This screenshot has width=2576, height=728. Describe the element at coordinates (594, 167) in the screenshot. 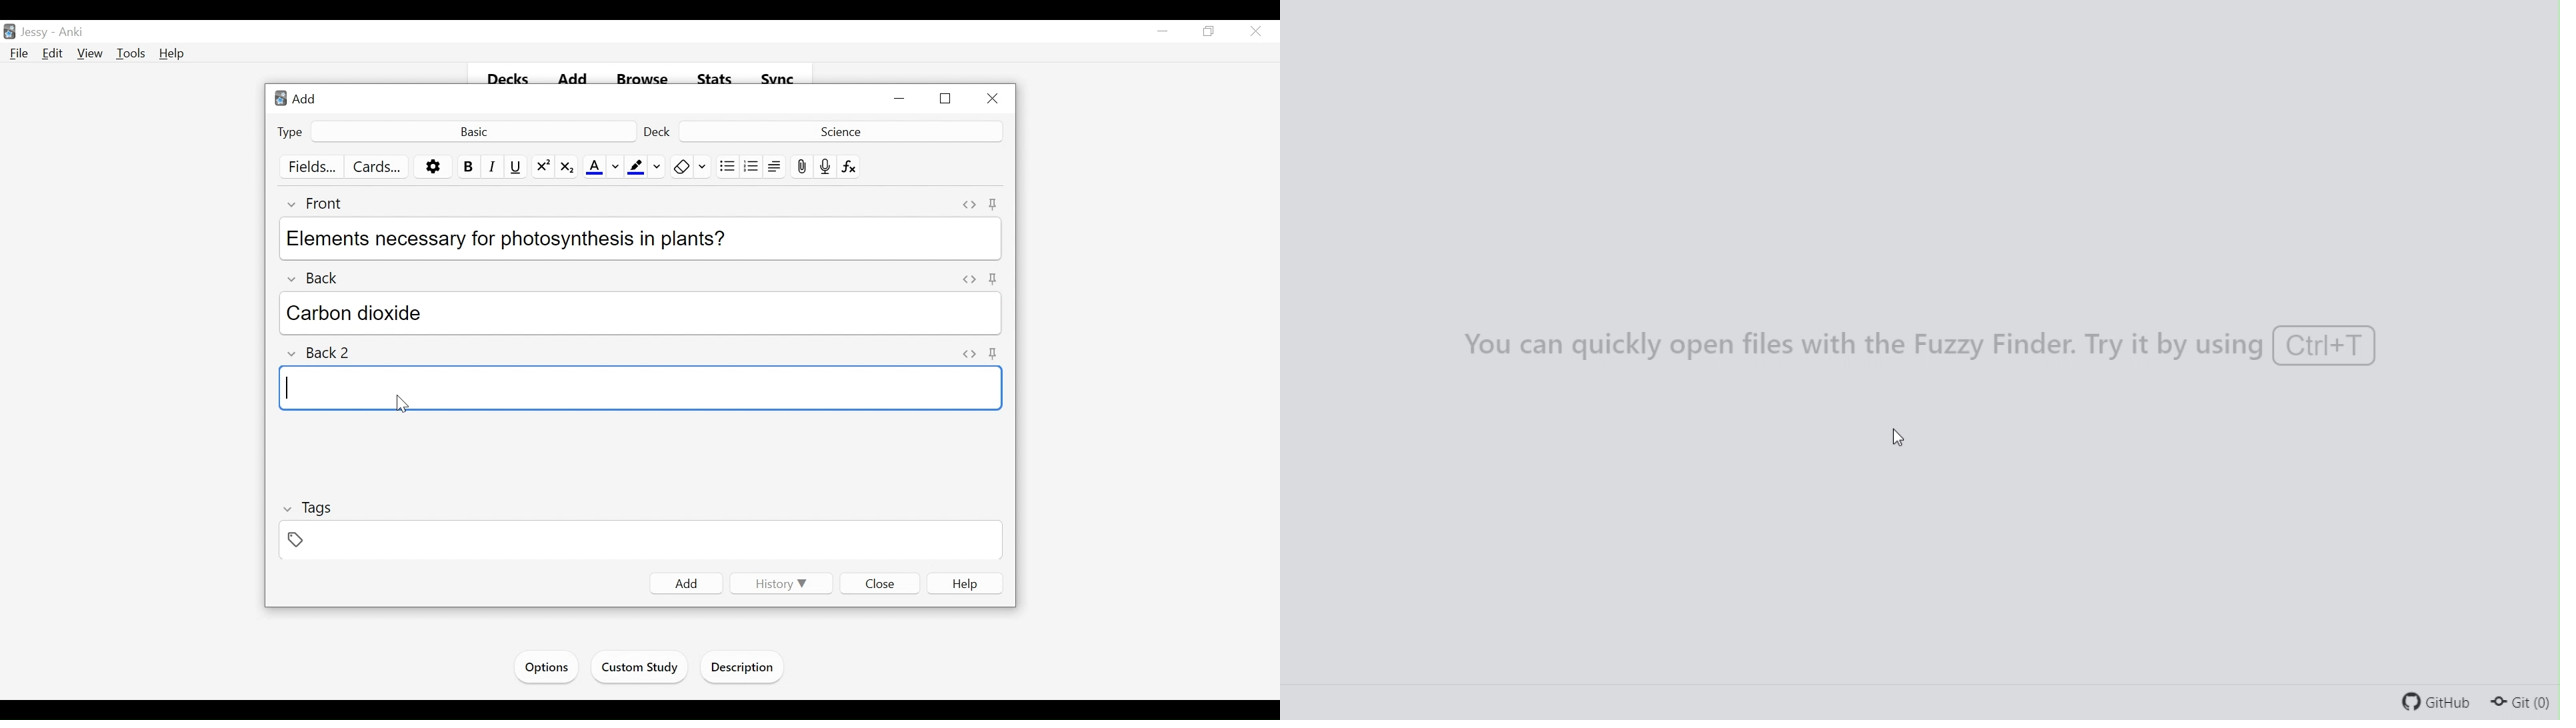

I see `Text Color` at that location.